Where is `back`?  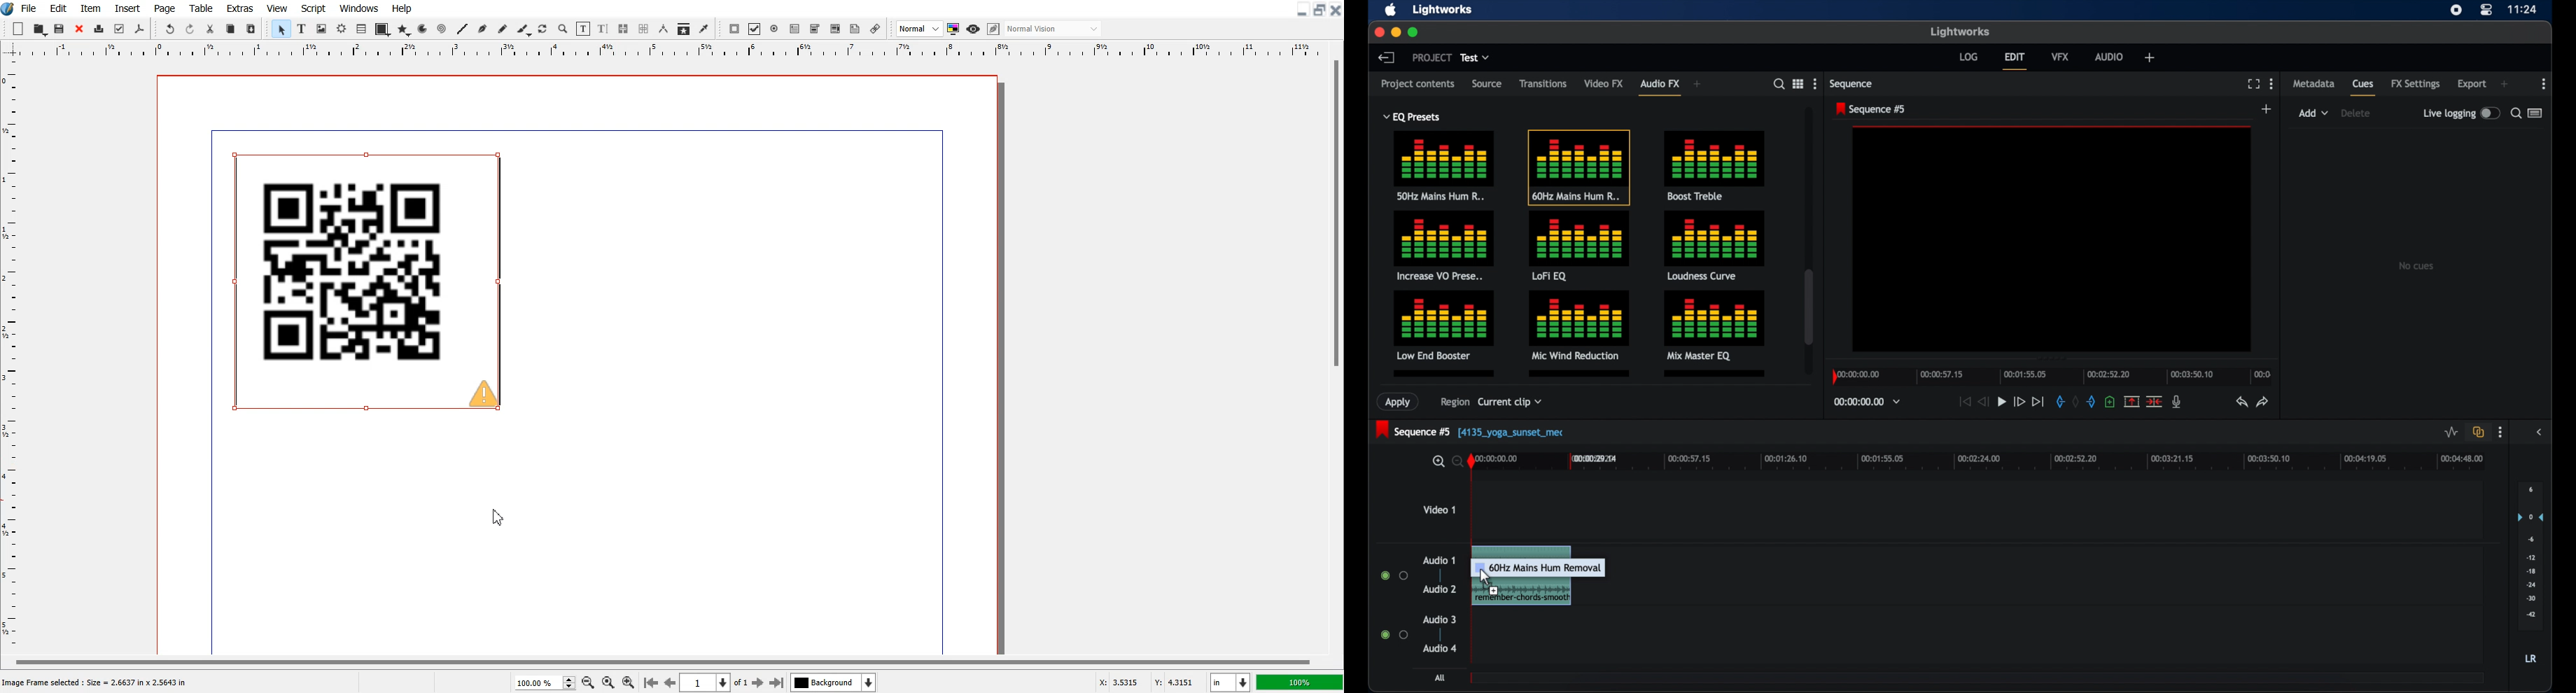 back is located at coordinates (1386, 57).